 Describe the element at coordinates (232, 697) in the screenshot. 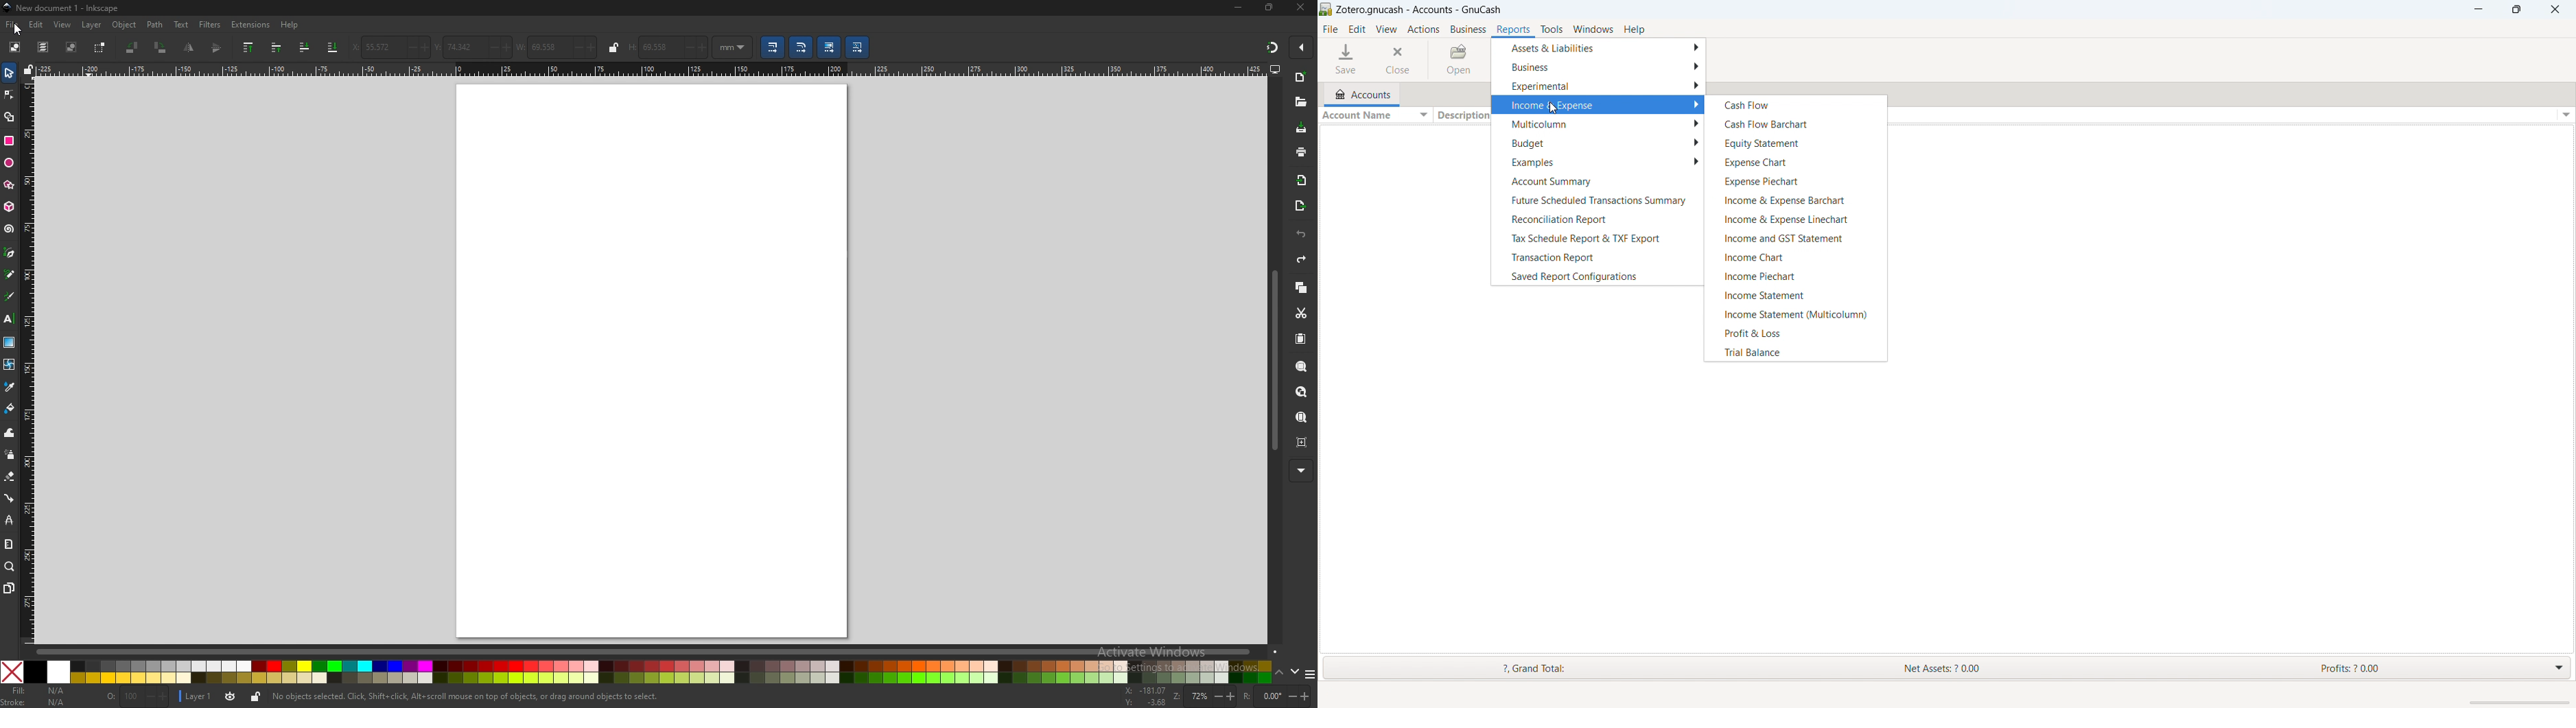

I see `current layer visibility` at that location.